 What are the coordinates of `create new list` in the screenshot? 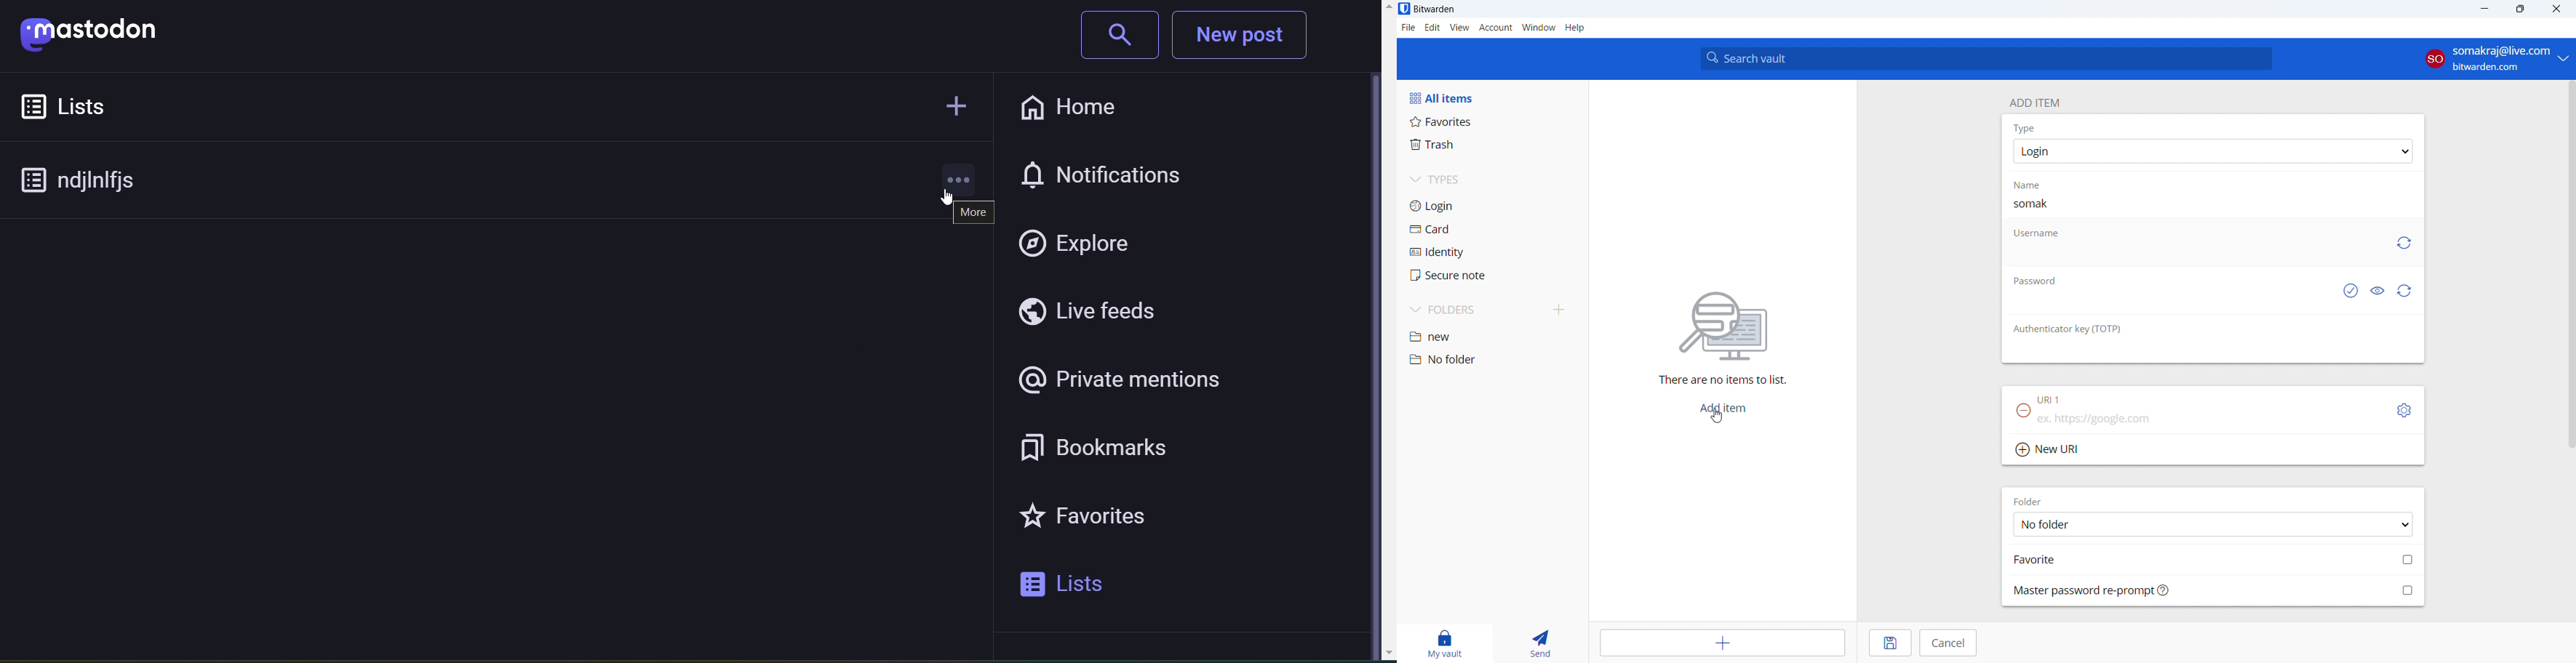 It's located at (952, 103).